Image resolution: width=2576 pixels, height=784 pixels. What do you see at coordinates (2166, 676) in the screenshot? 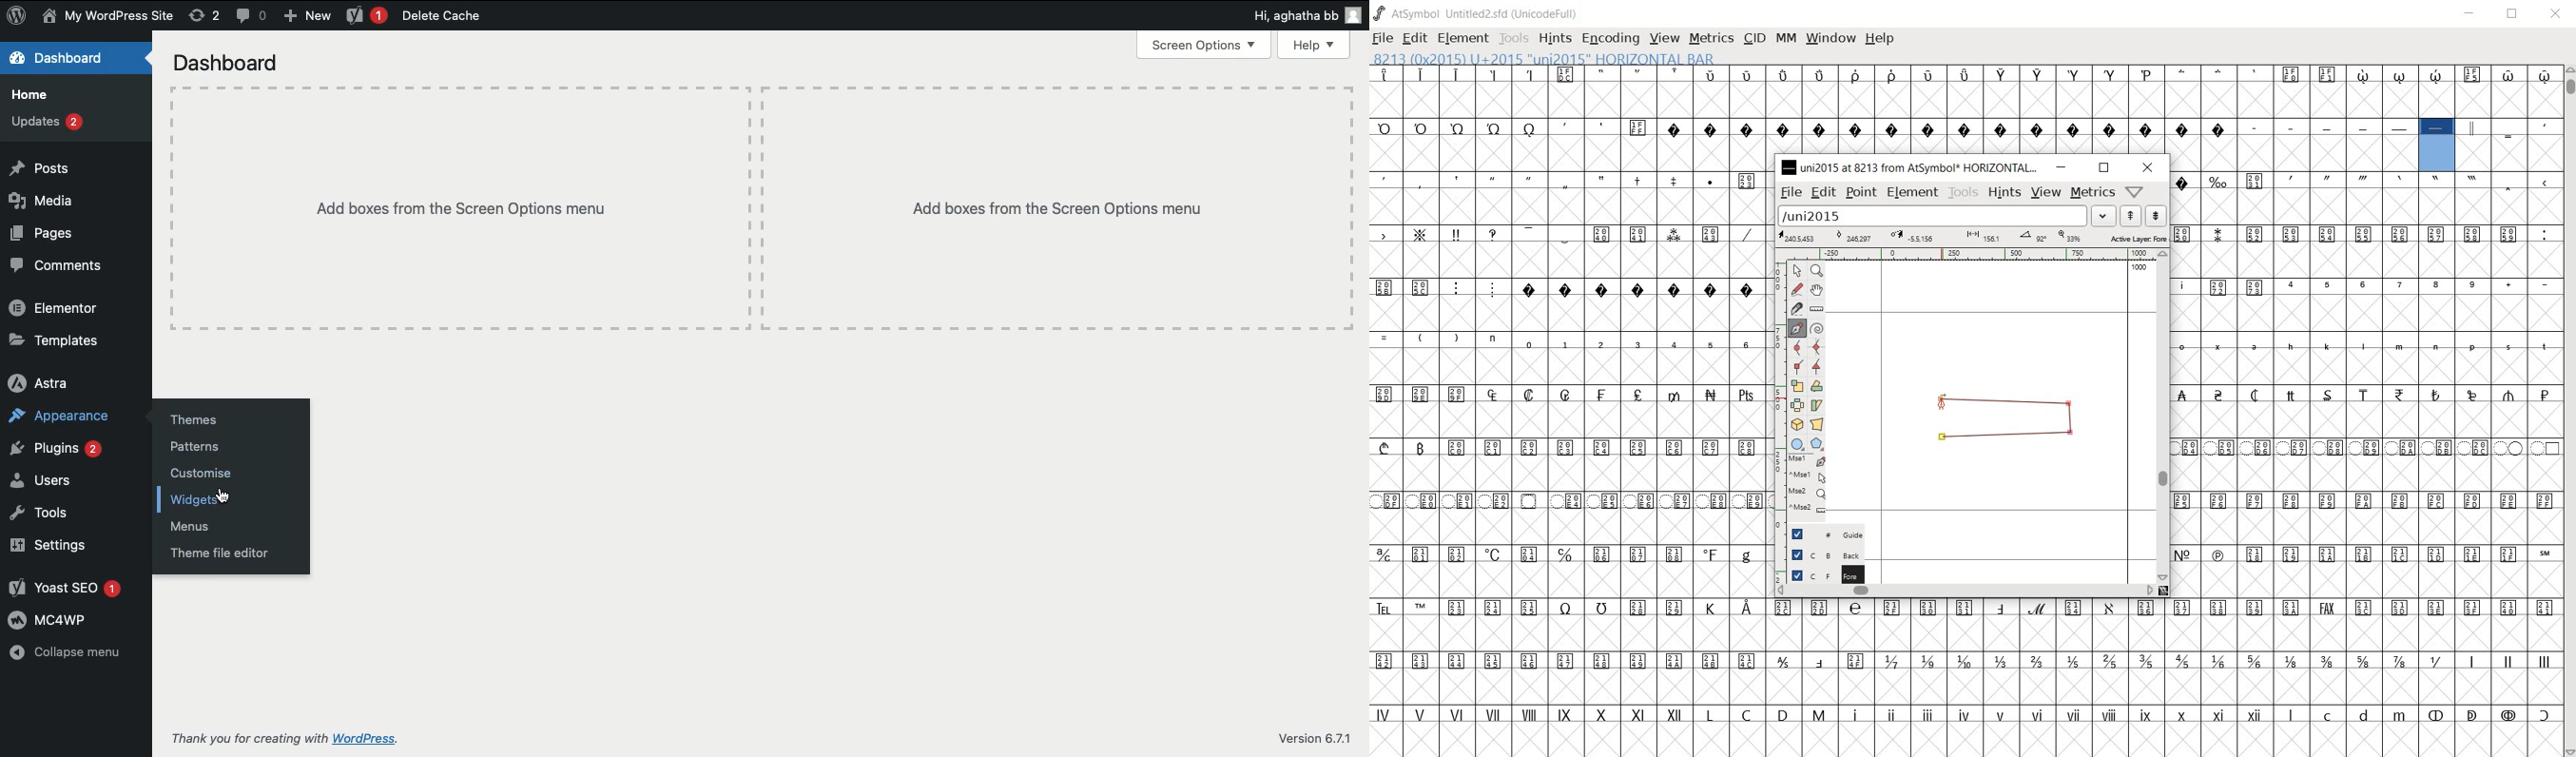
I see `glyph characters` at bounding box center [2166, 676].